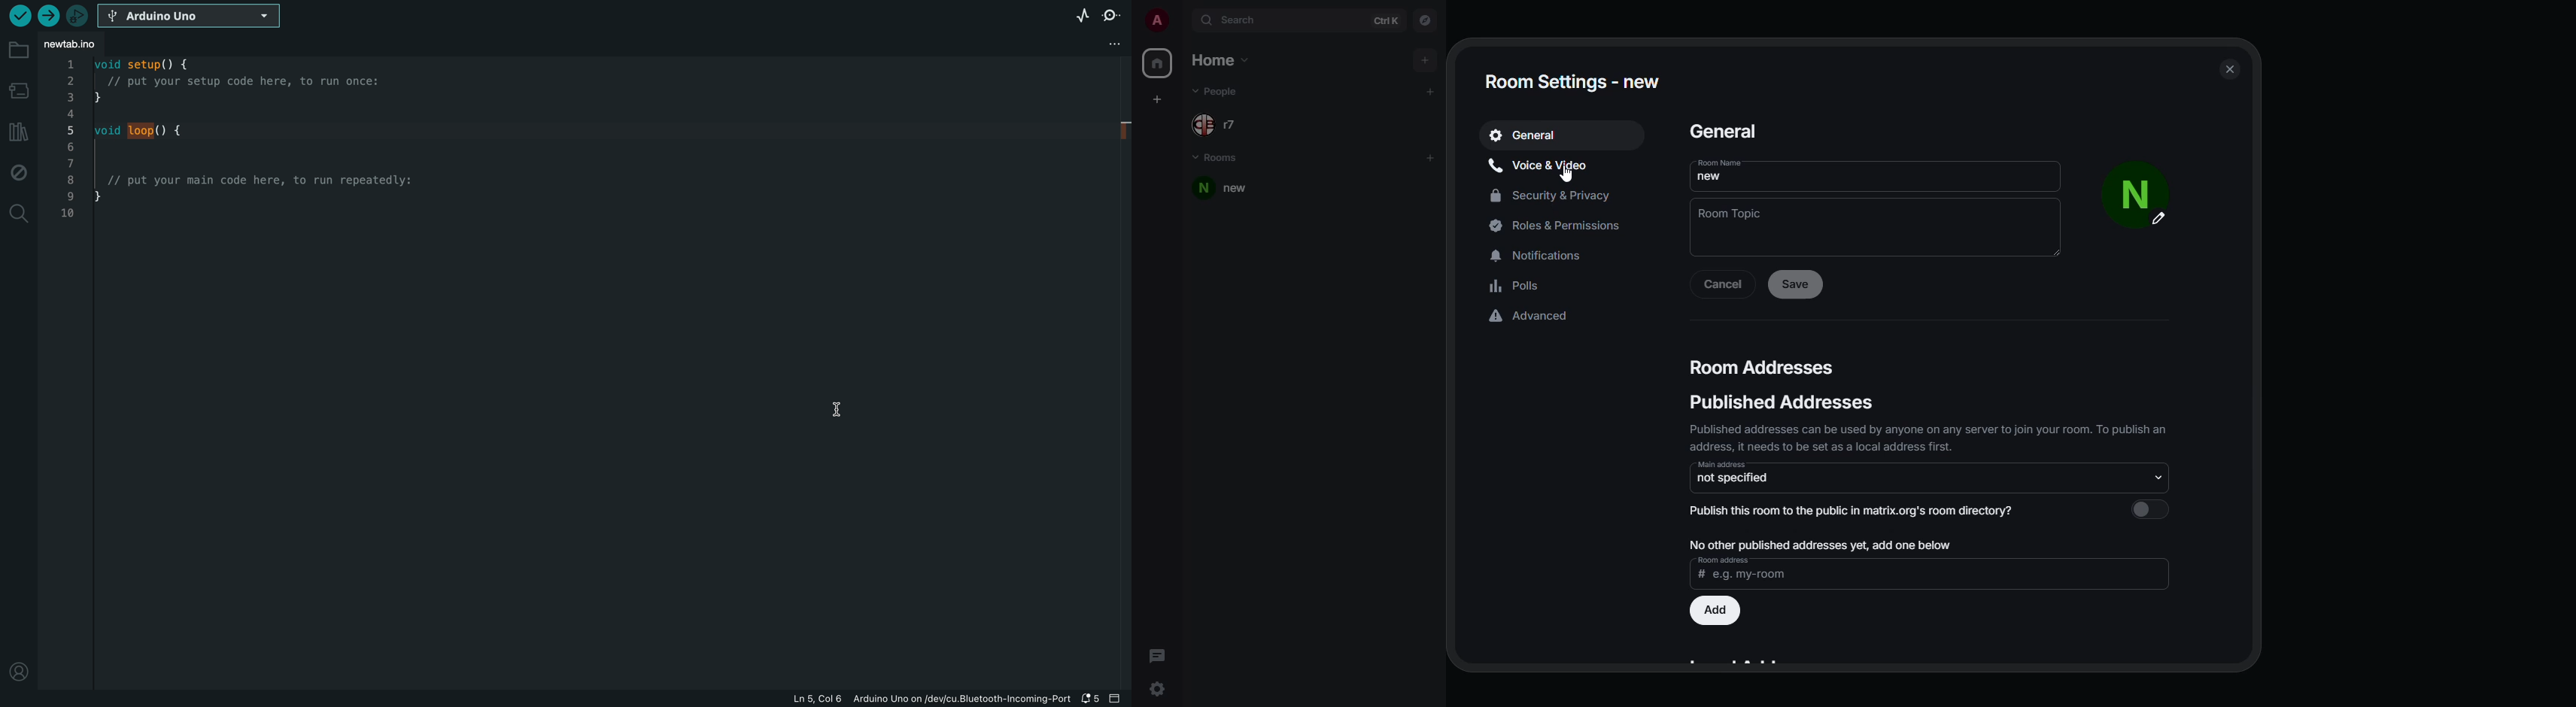  What do you see at coordinates (1724, 285) in the screenshot?
I see `cancel` at bounding box center [1724, 285].